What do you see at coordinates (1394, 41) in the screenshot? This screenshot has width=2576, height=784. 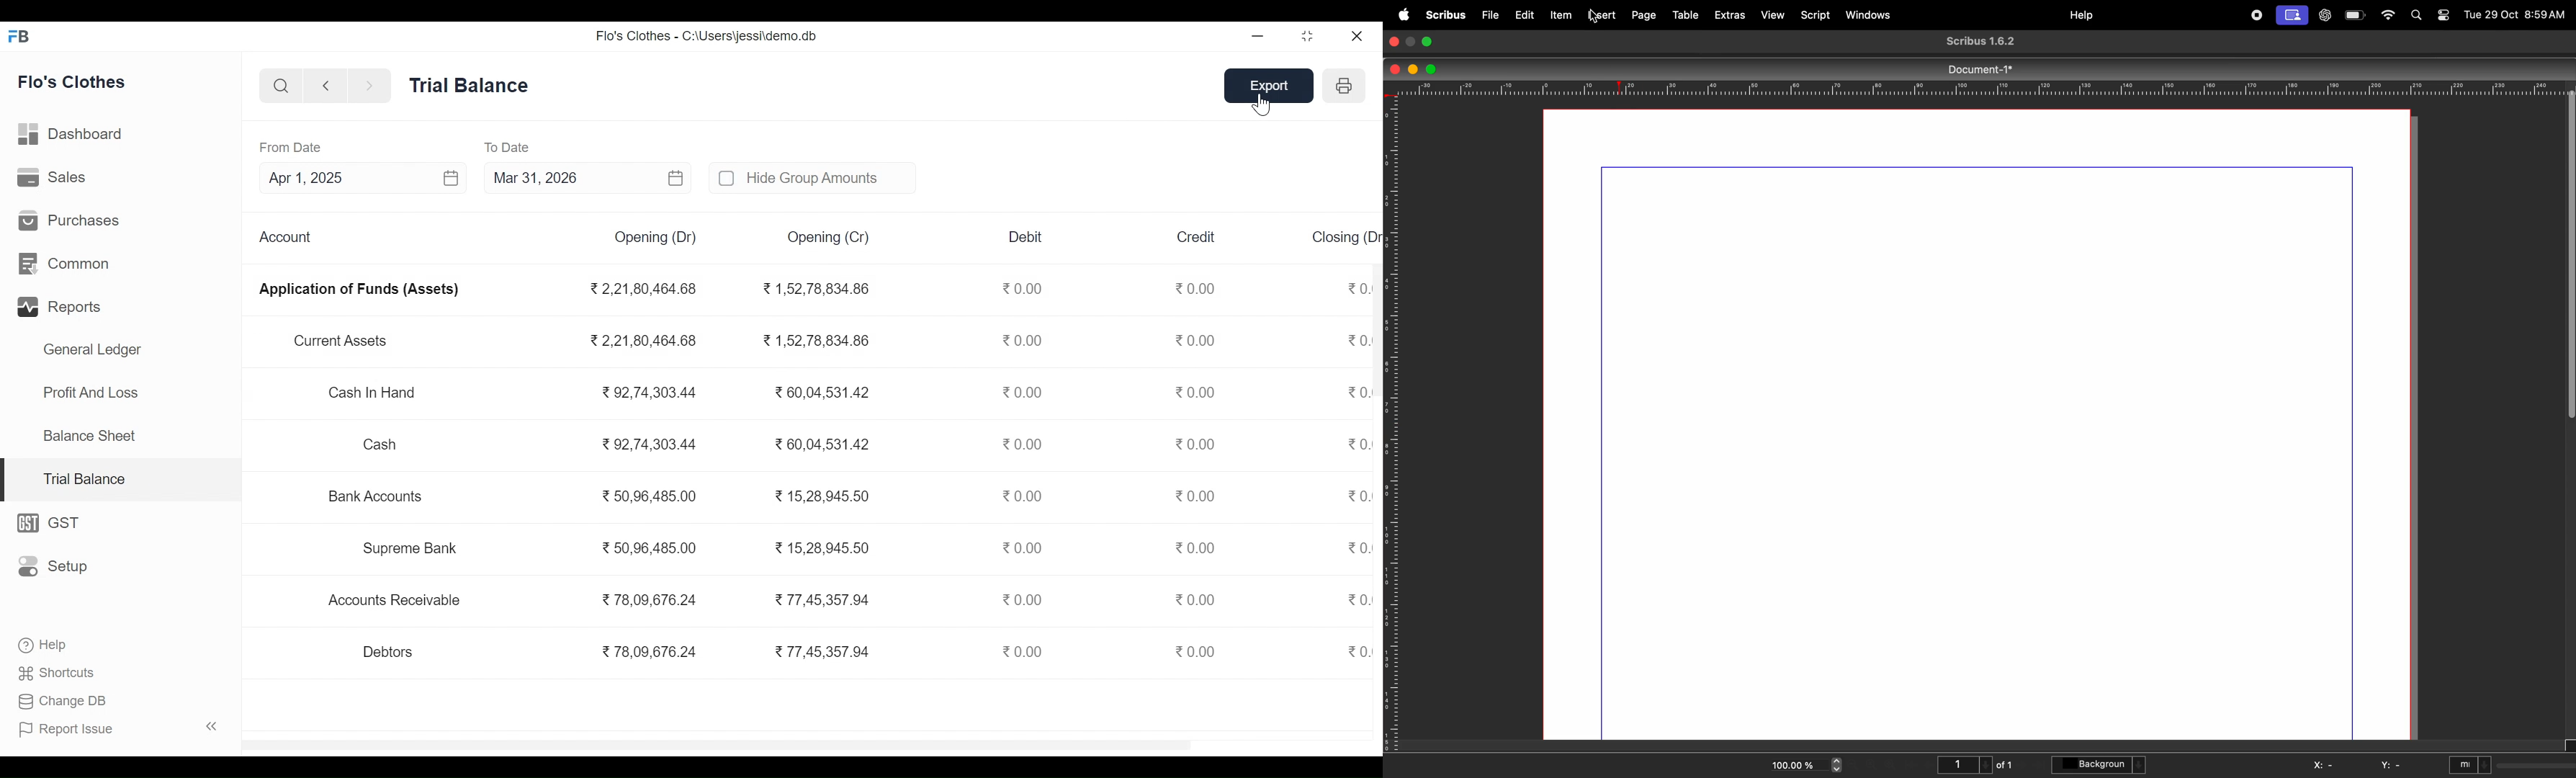 I see `closing window` at bounding box center [1394, 41].